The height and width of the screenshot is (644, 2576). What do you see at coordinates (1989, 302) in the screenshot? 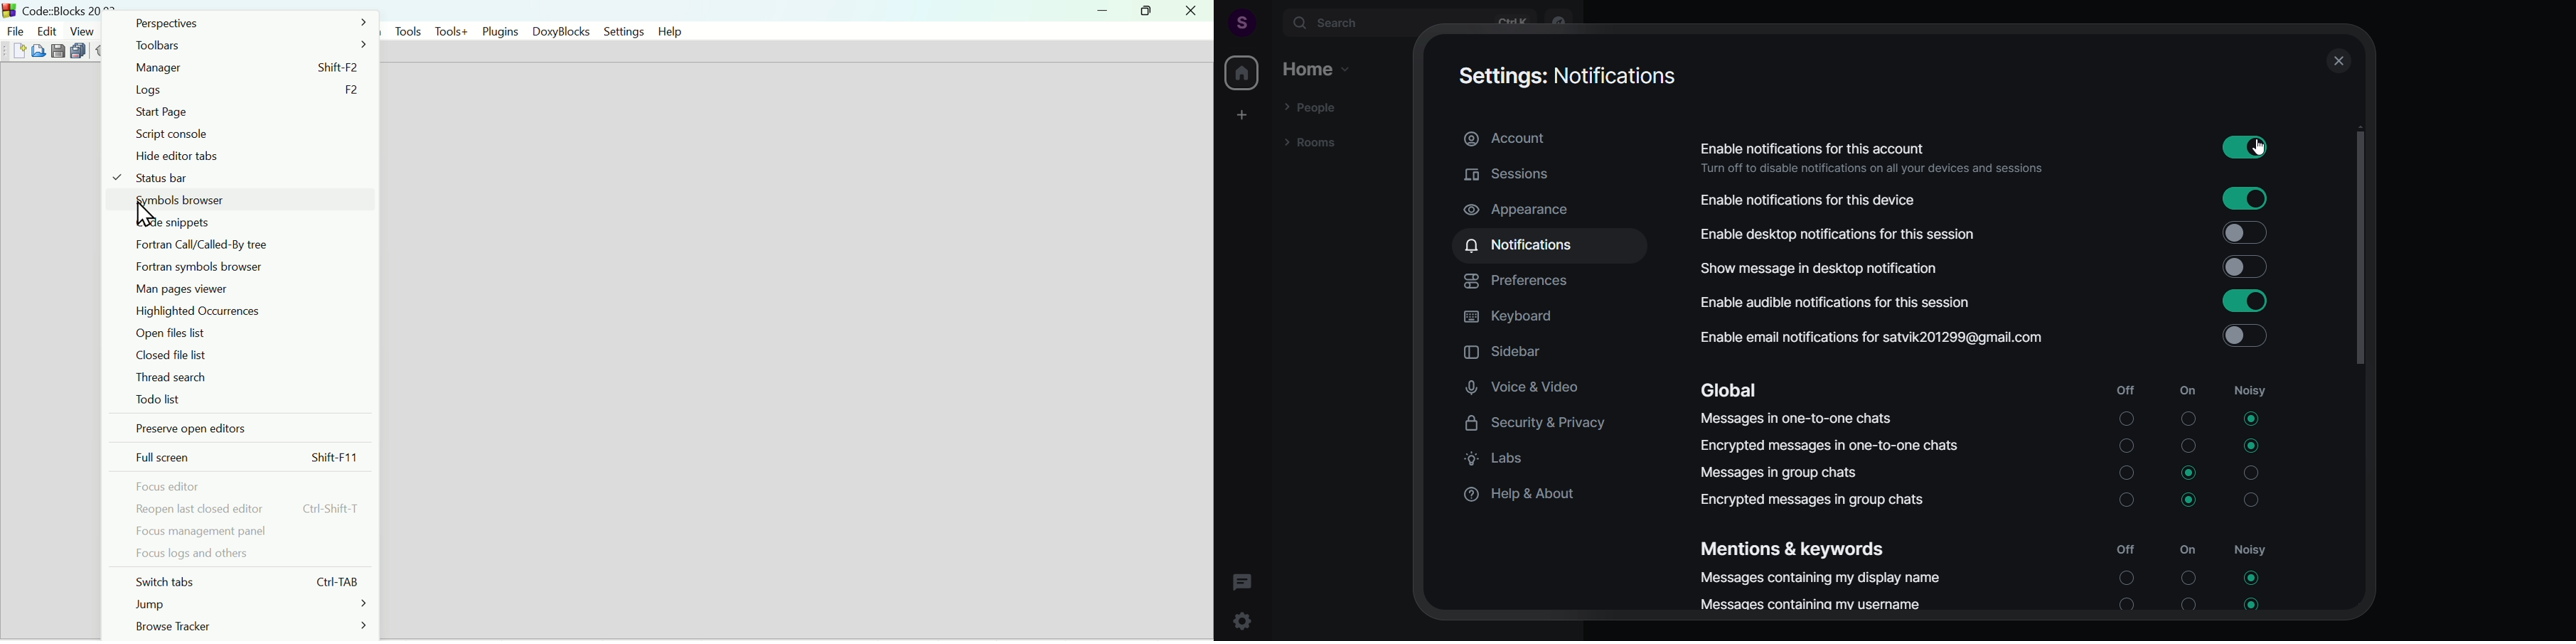
I see `enable audio notification` at bounding box center [1989, 302].